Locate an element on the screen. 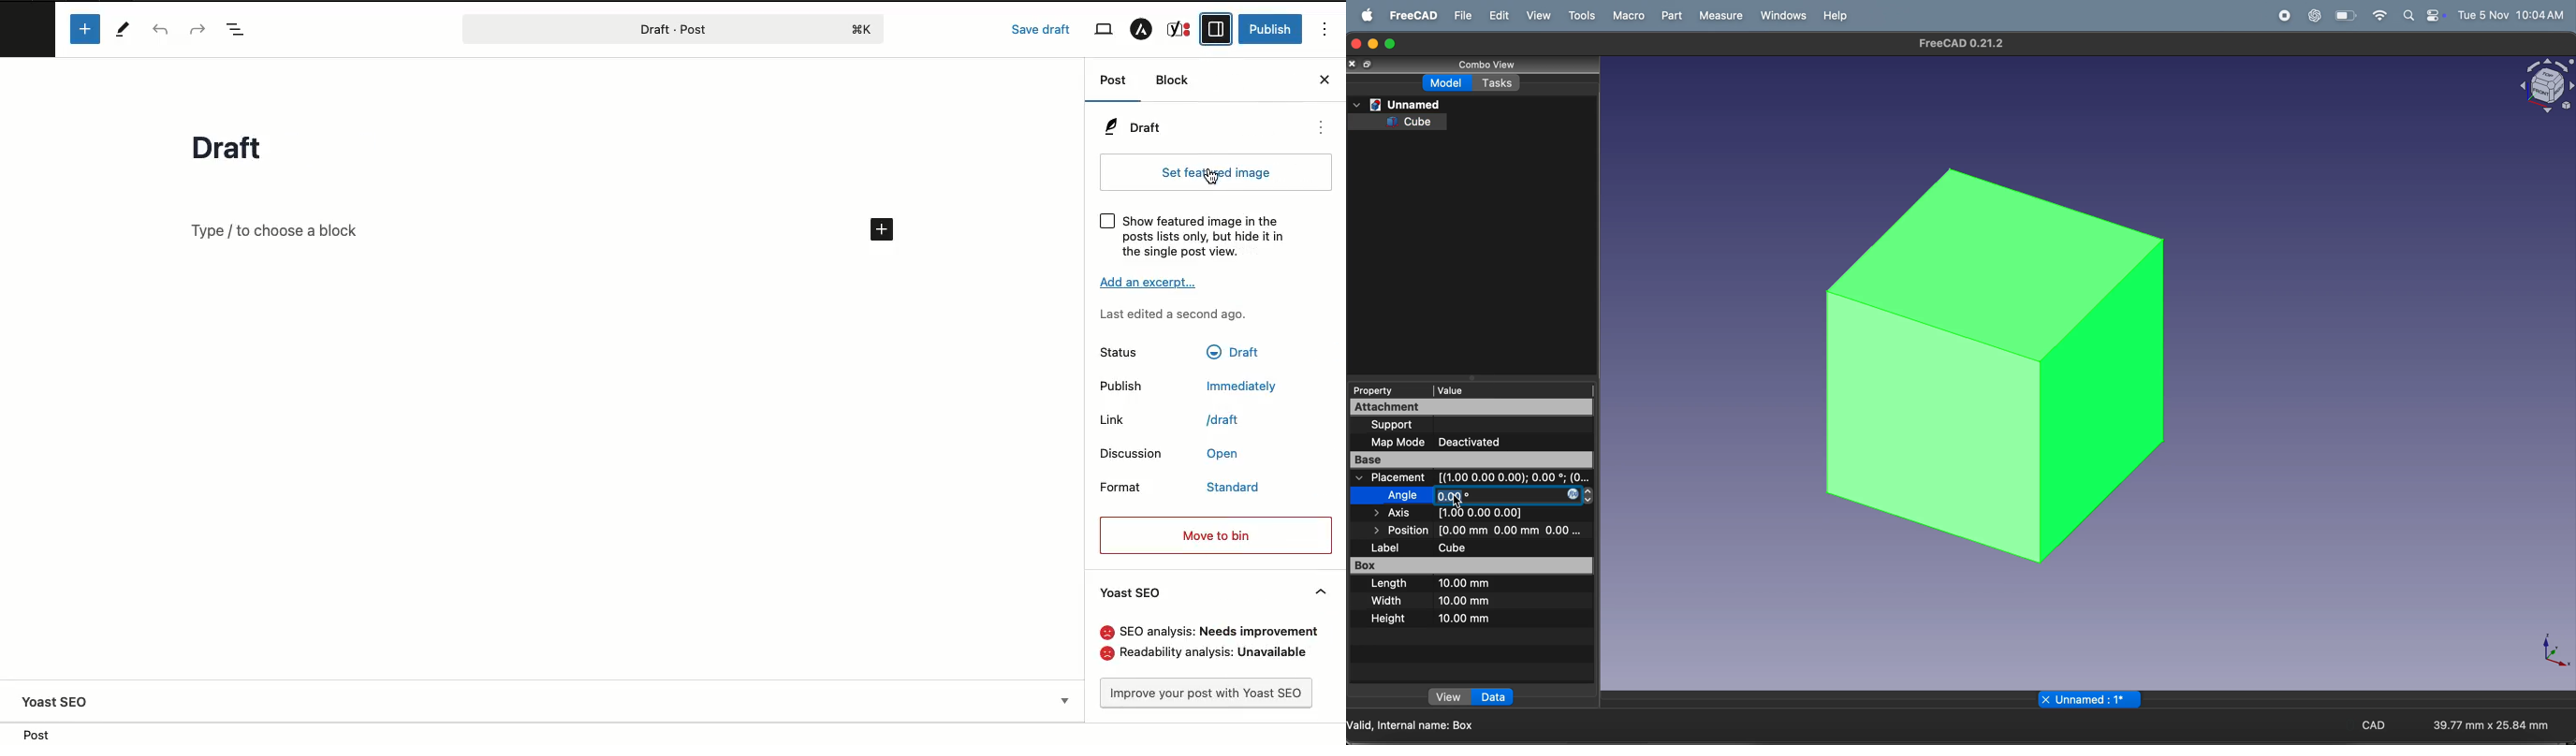  | Value is located at coordinates (1453, 392).